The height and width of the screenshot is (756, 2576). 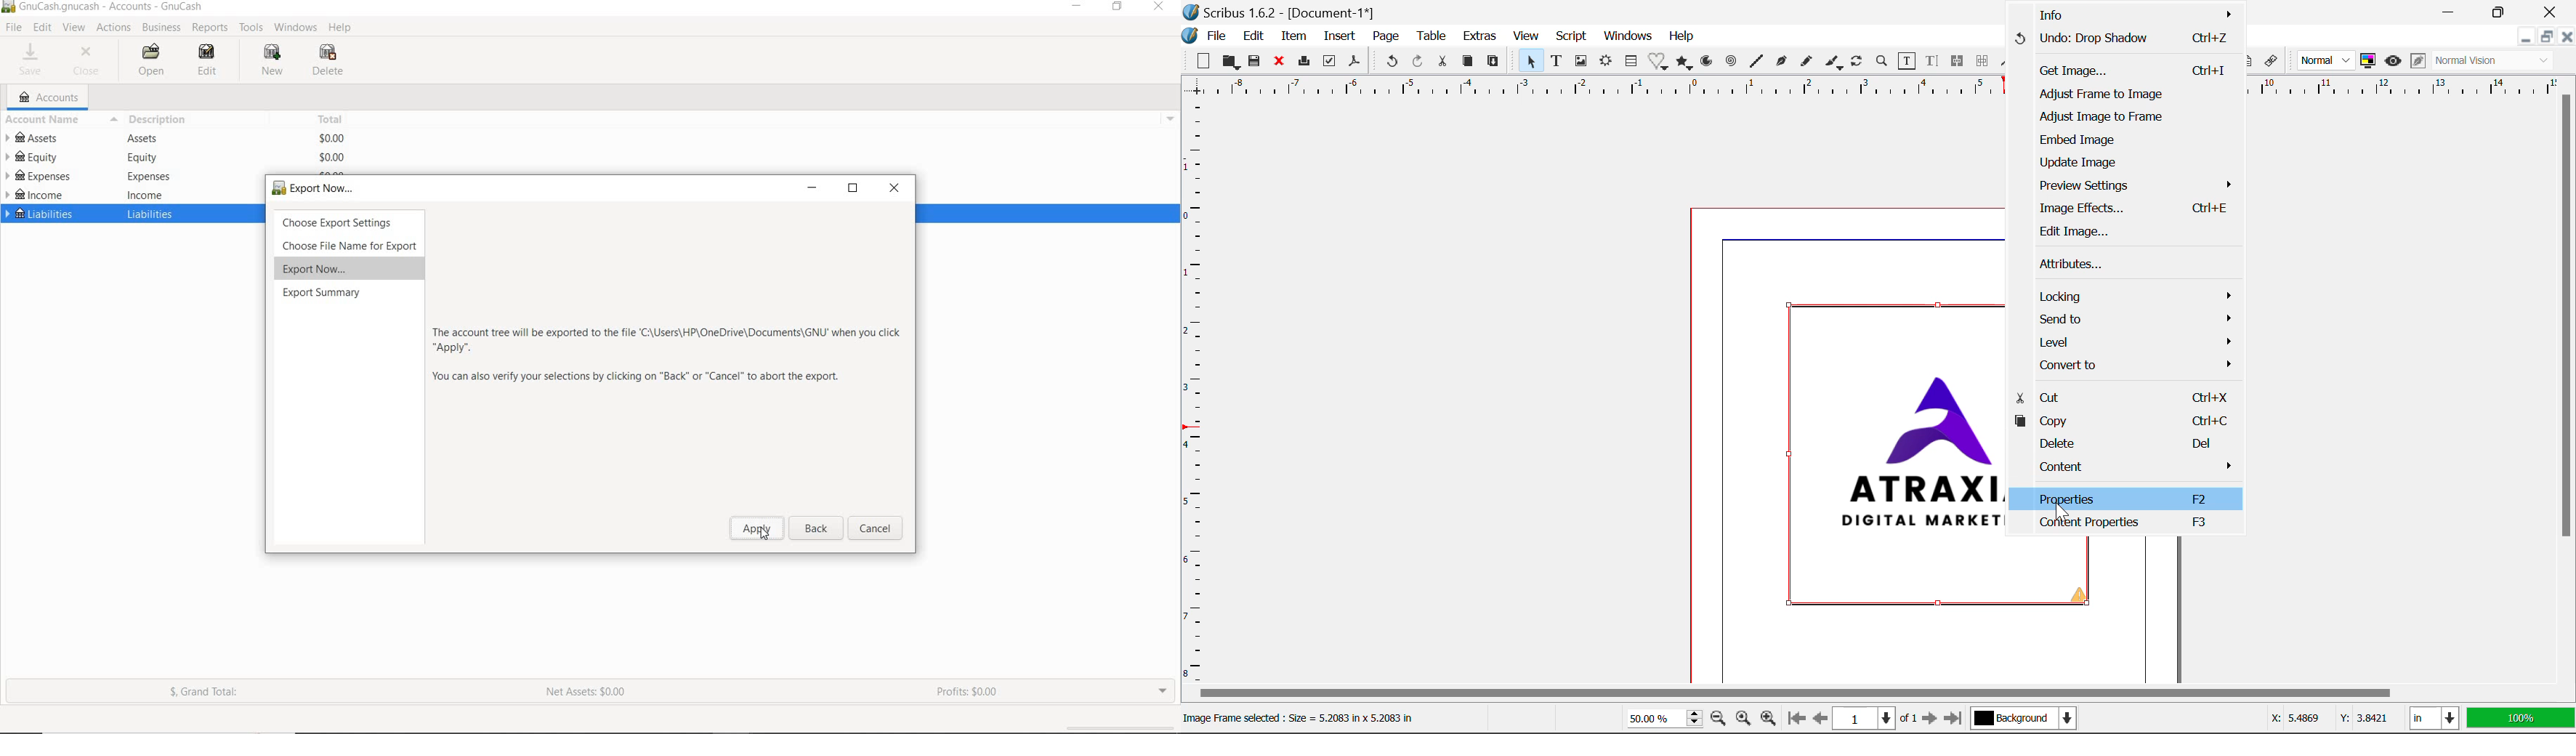 What do you see at coordinates (37, 157) in the screenshot?
I see `EQUITY` at bounding box center [37, 157].